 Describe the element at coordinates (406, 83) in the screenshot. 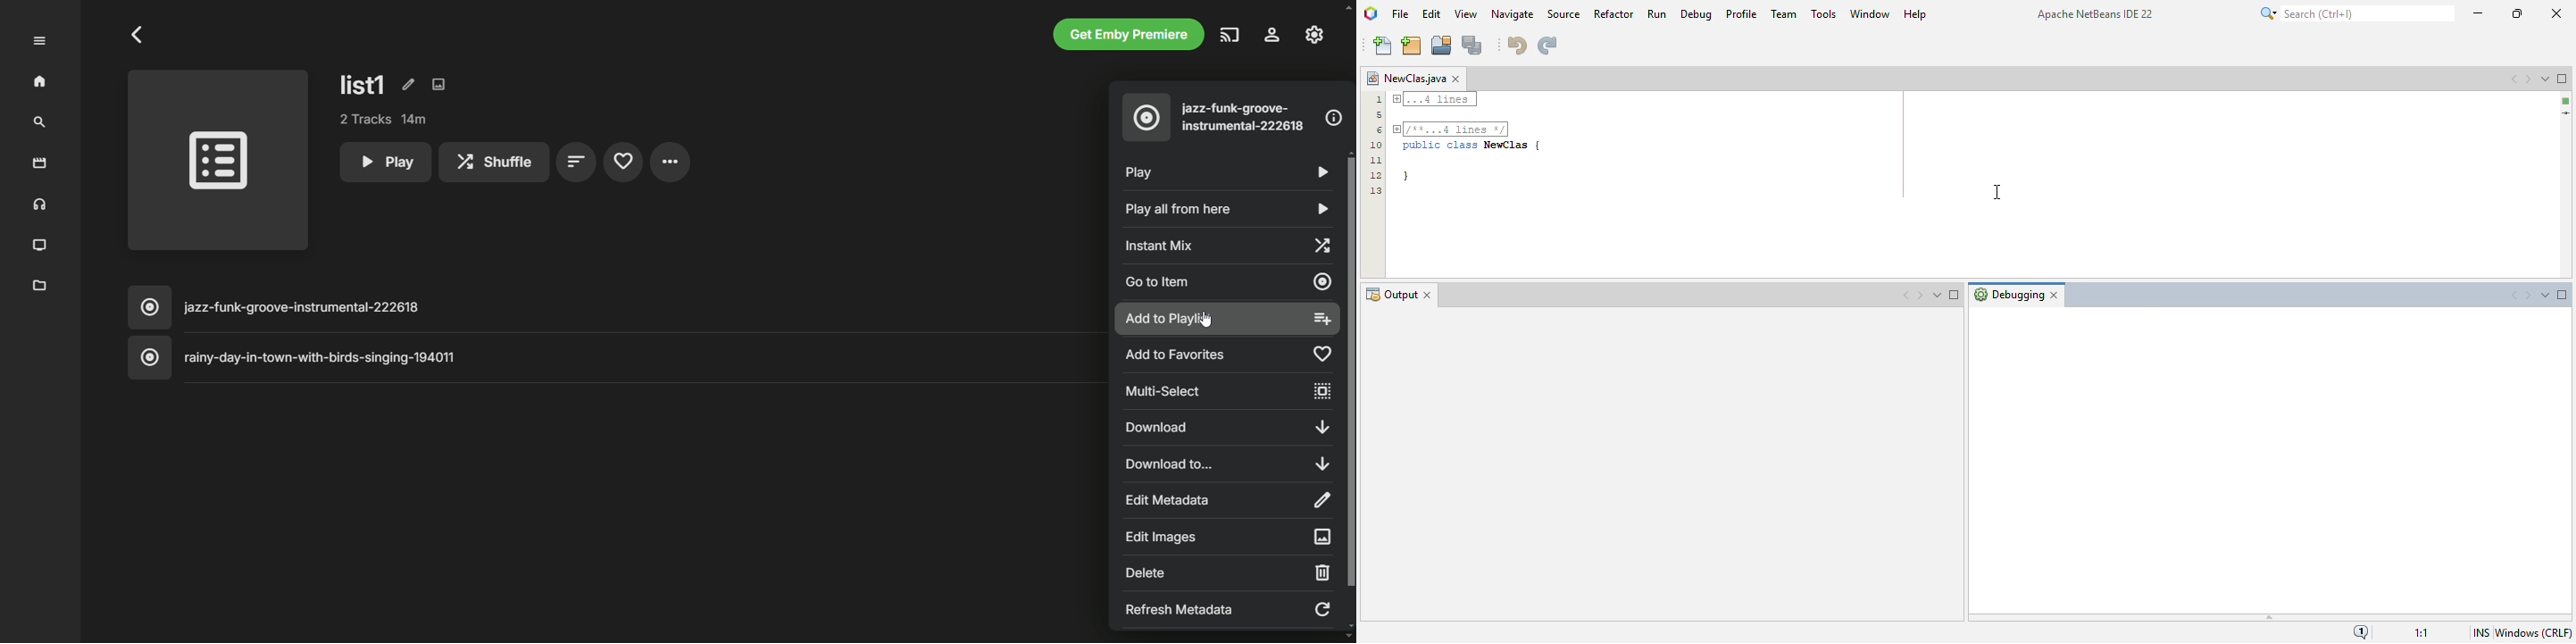

I see `edit metadata` at that location.